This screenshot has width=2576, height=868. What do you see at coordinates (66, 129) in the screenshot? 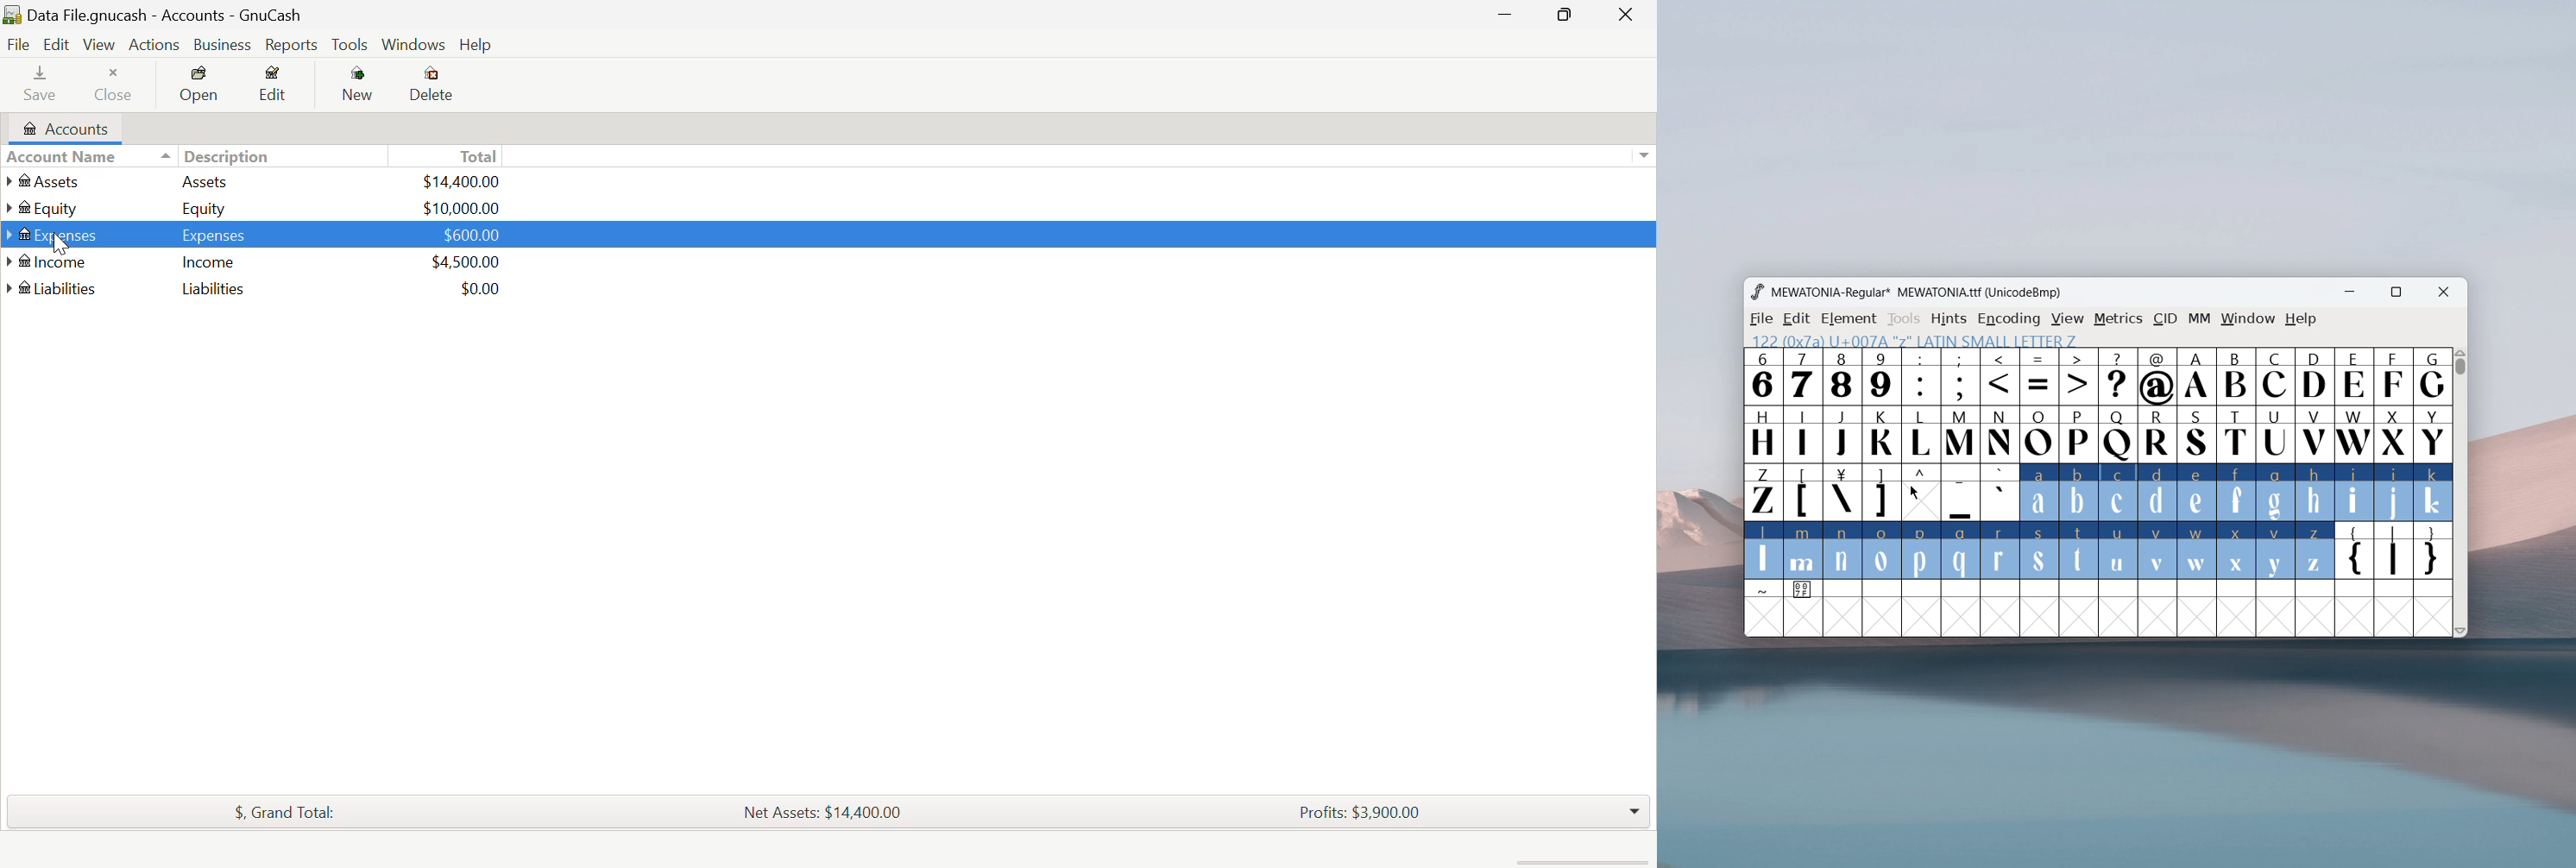
I see `Accounts tab` at bounding box center [66, 129].